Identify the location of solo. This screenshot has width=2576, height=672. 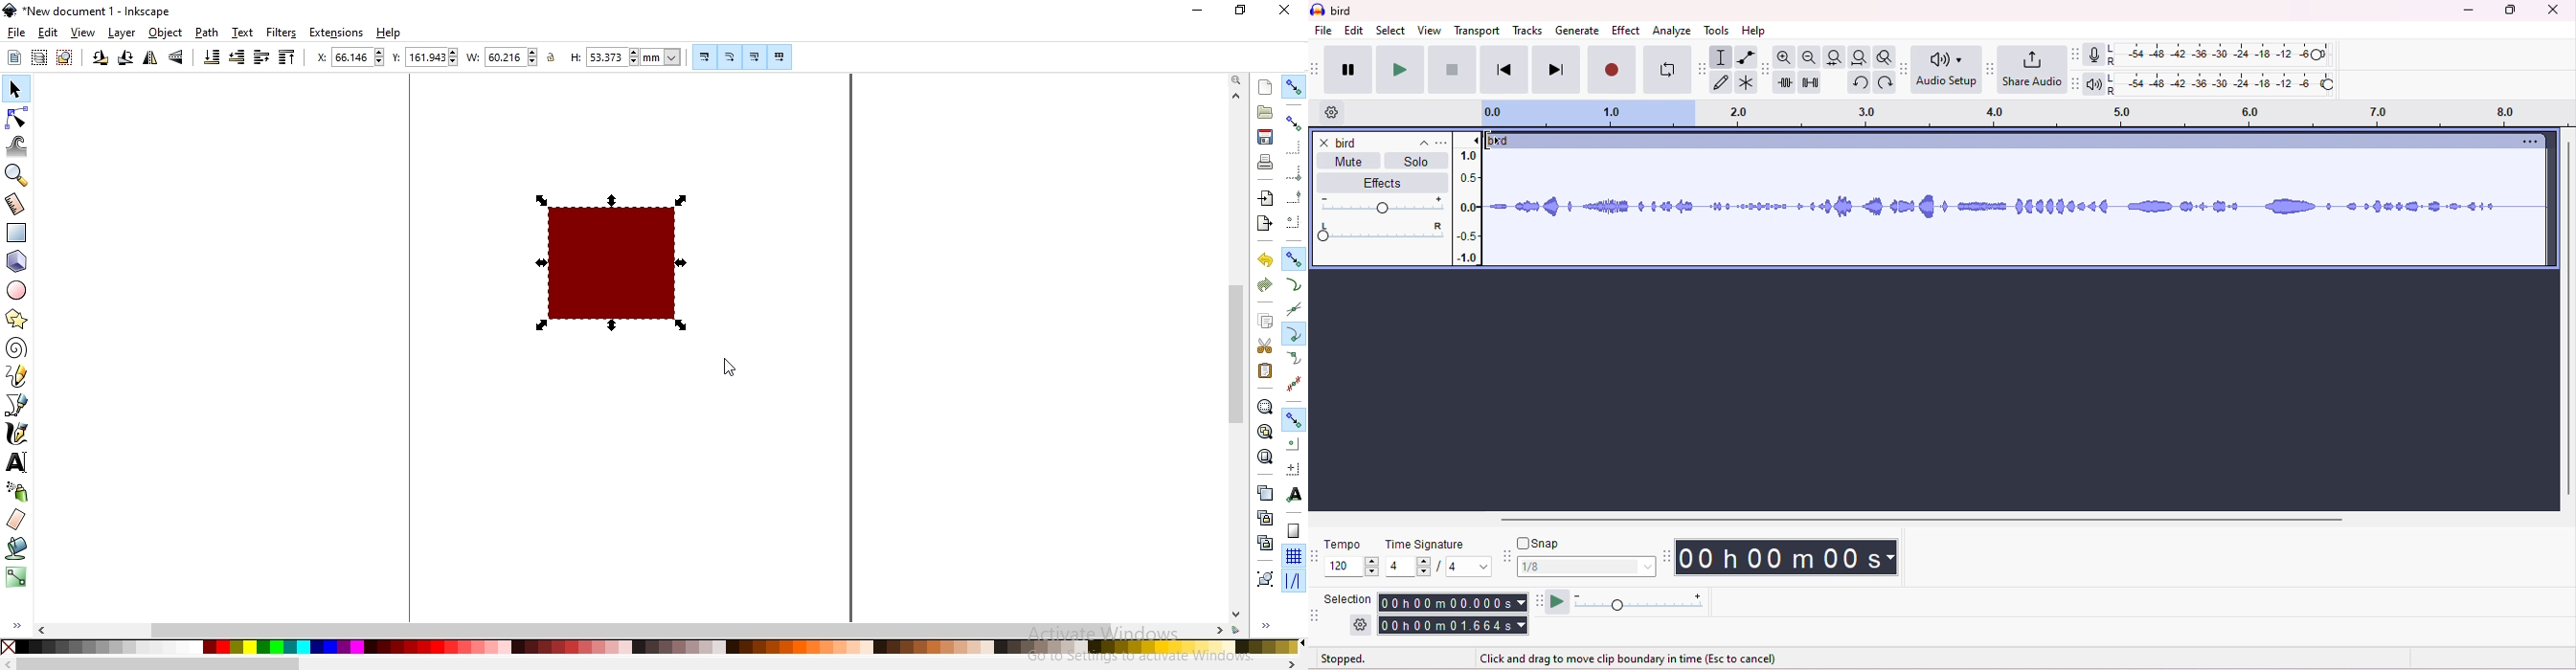
(1416, 164).